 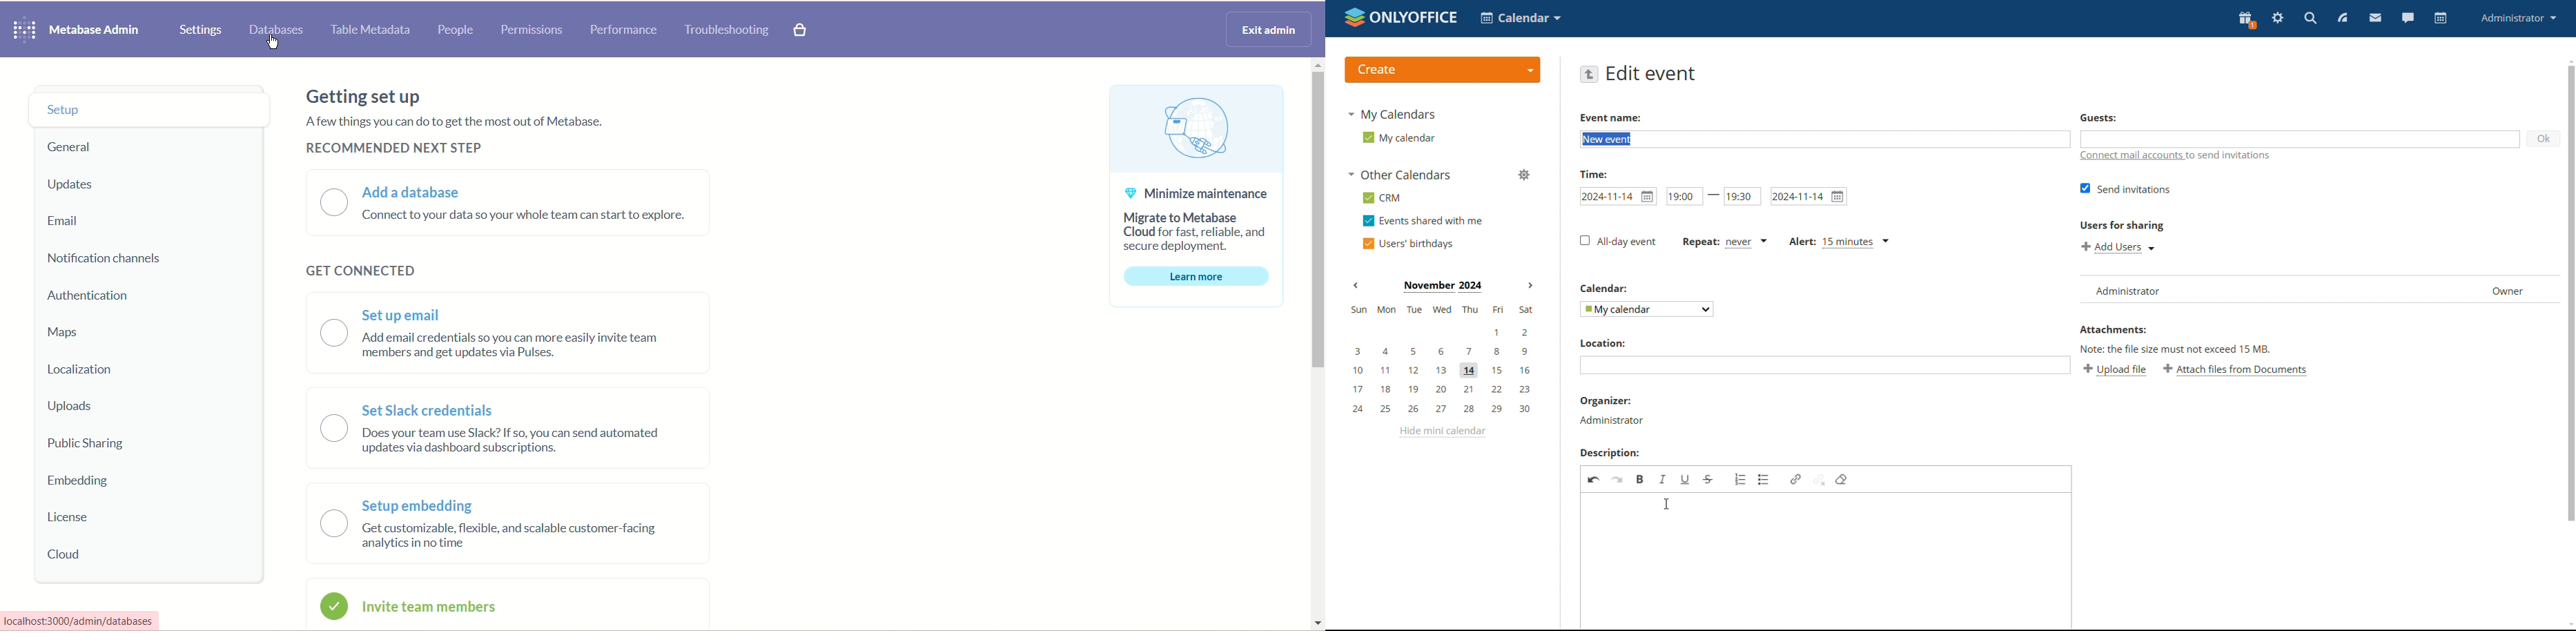 I want to click on unlink, so click(x=1819, y=479).